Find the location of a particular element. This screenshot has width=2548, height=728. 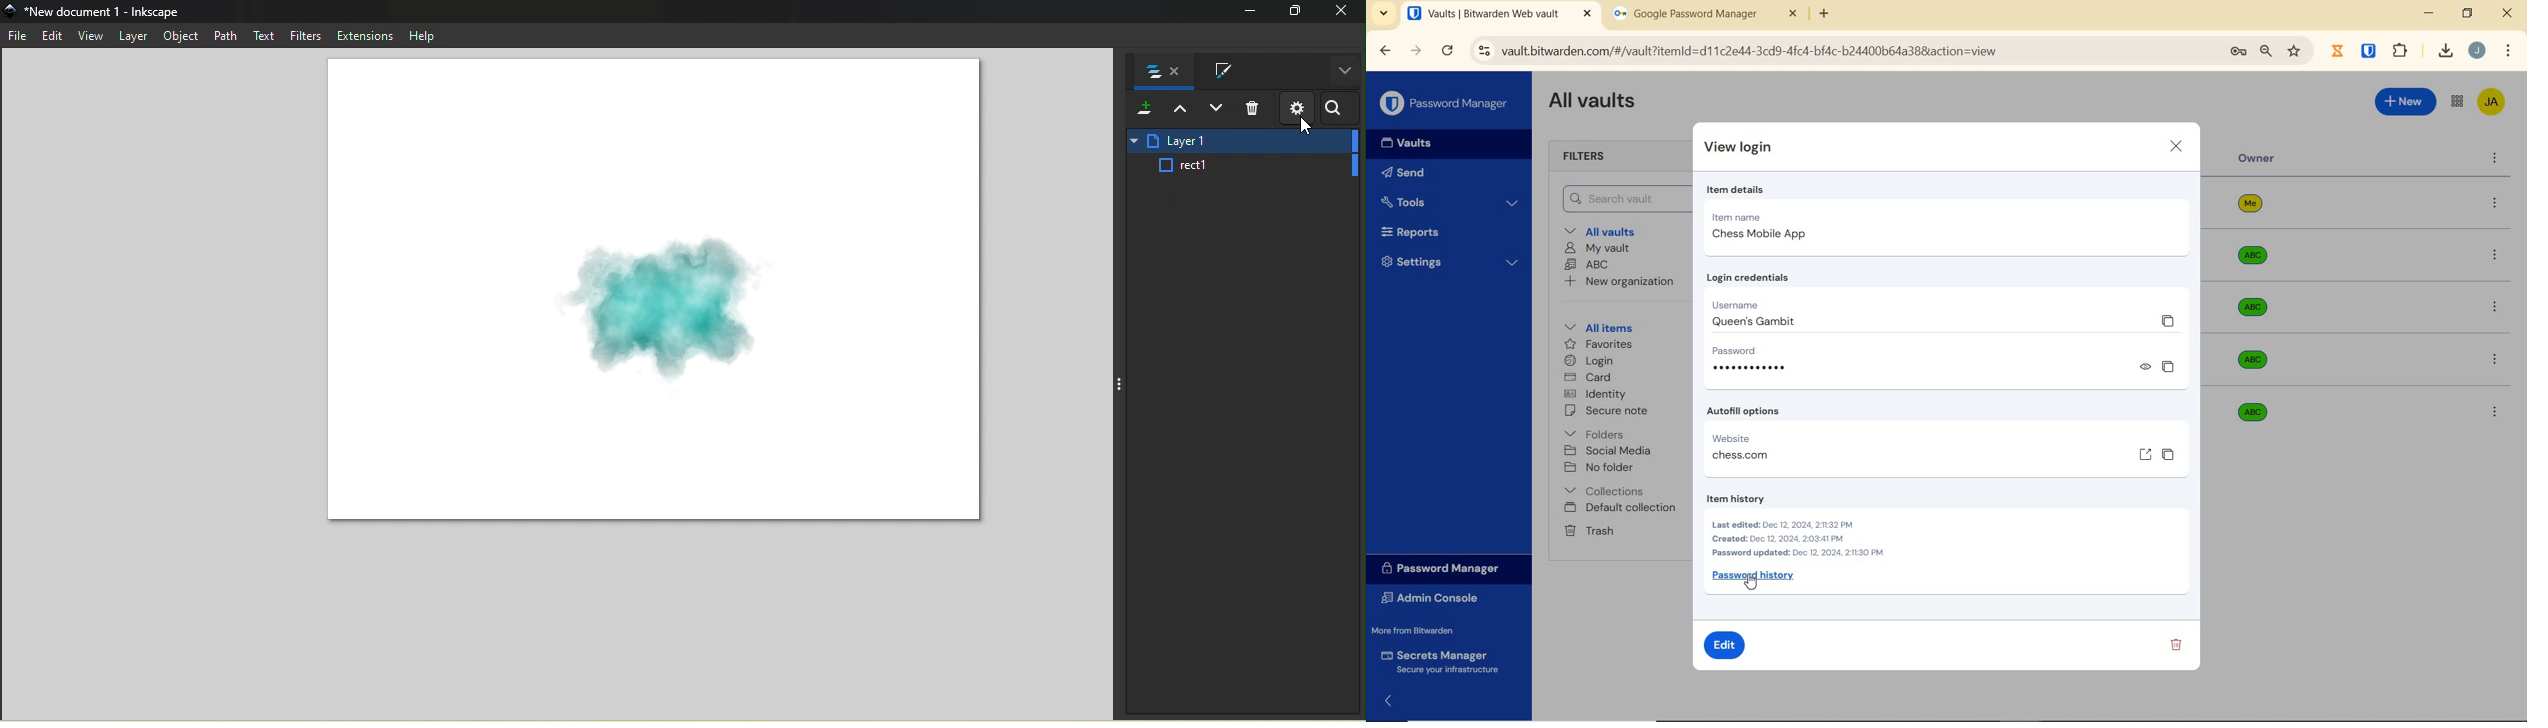

app icon is located at coordinates (12, 11).